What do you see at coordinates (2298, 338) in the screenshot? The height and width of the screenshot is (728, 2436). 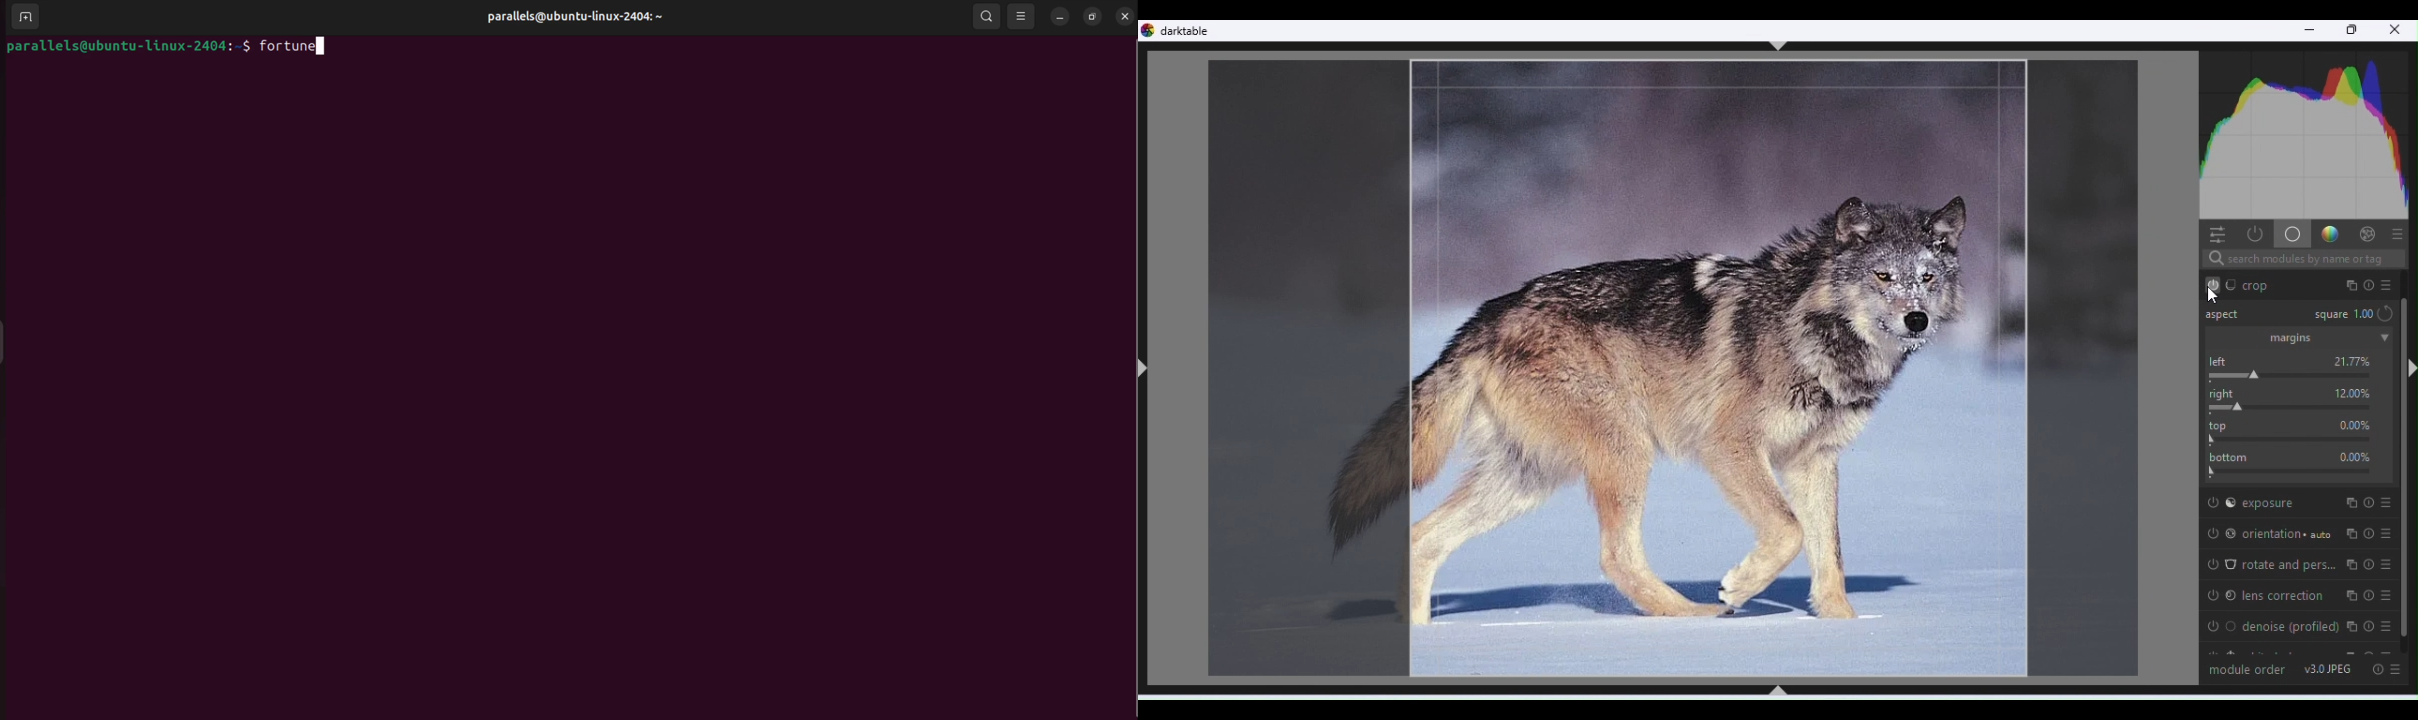 I see `Margin` at bounding box center [2298, 338].